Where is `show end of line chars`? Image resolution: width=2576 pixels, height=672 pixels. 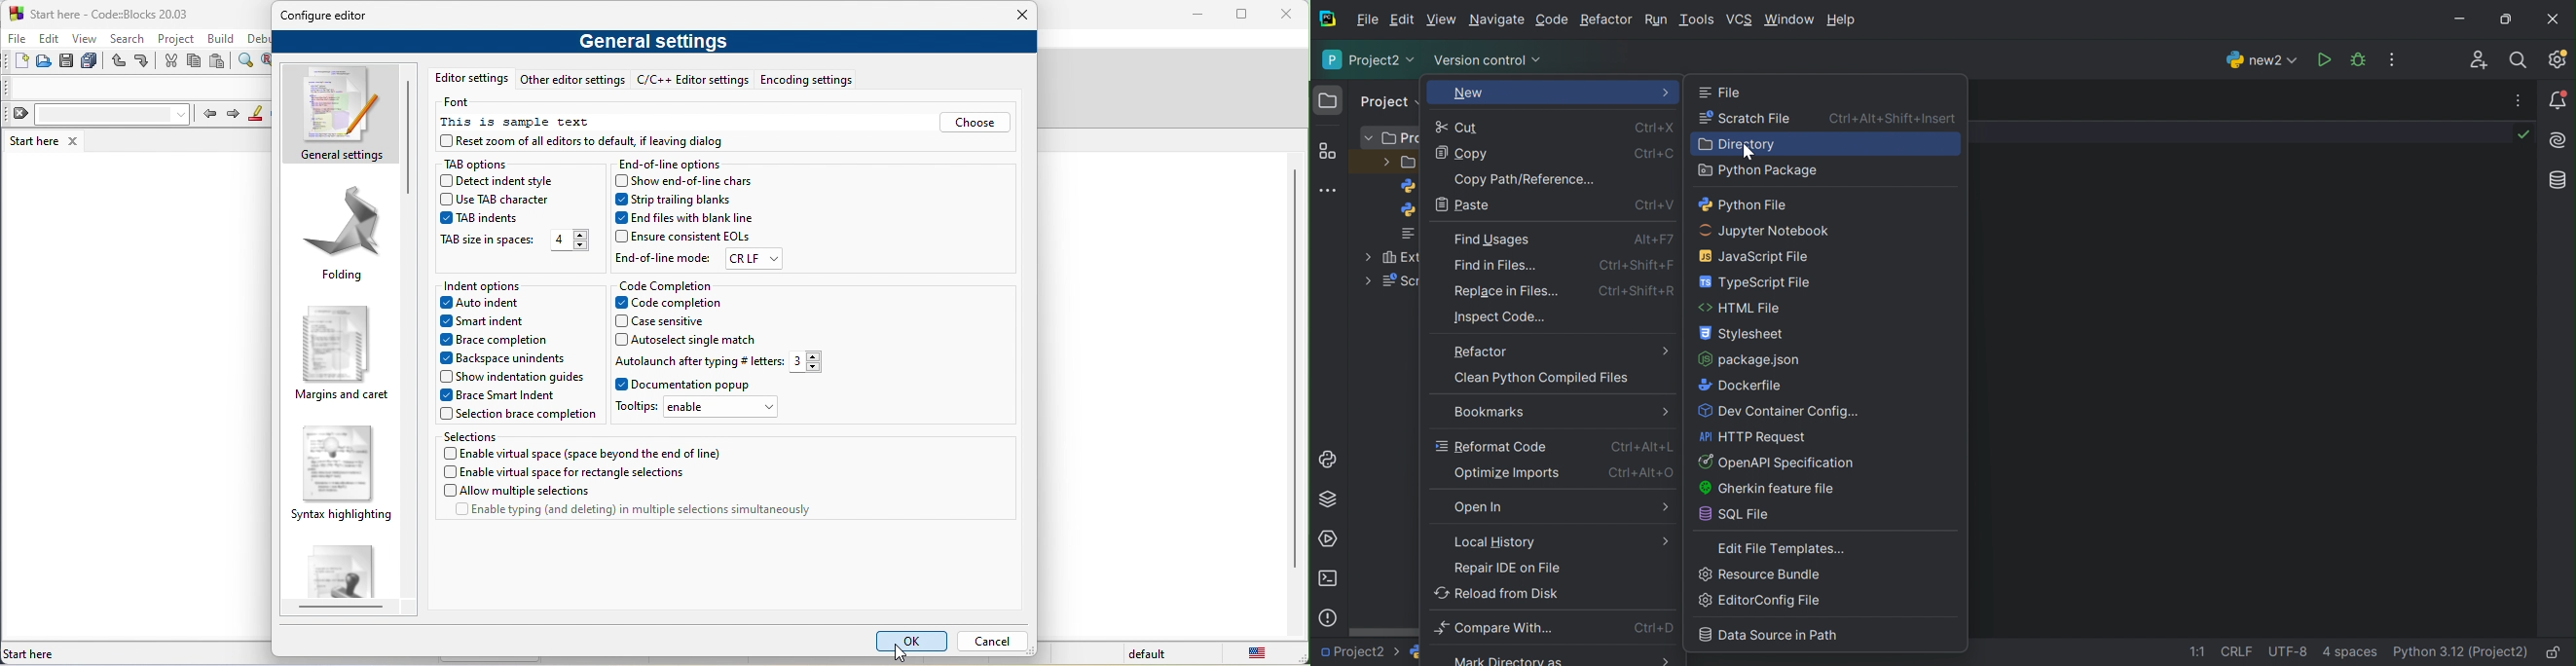 show end of line chars is located at coordinates (688, 182).